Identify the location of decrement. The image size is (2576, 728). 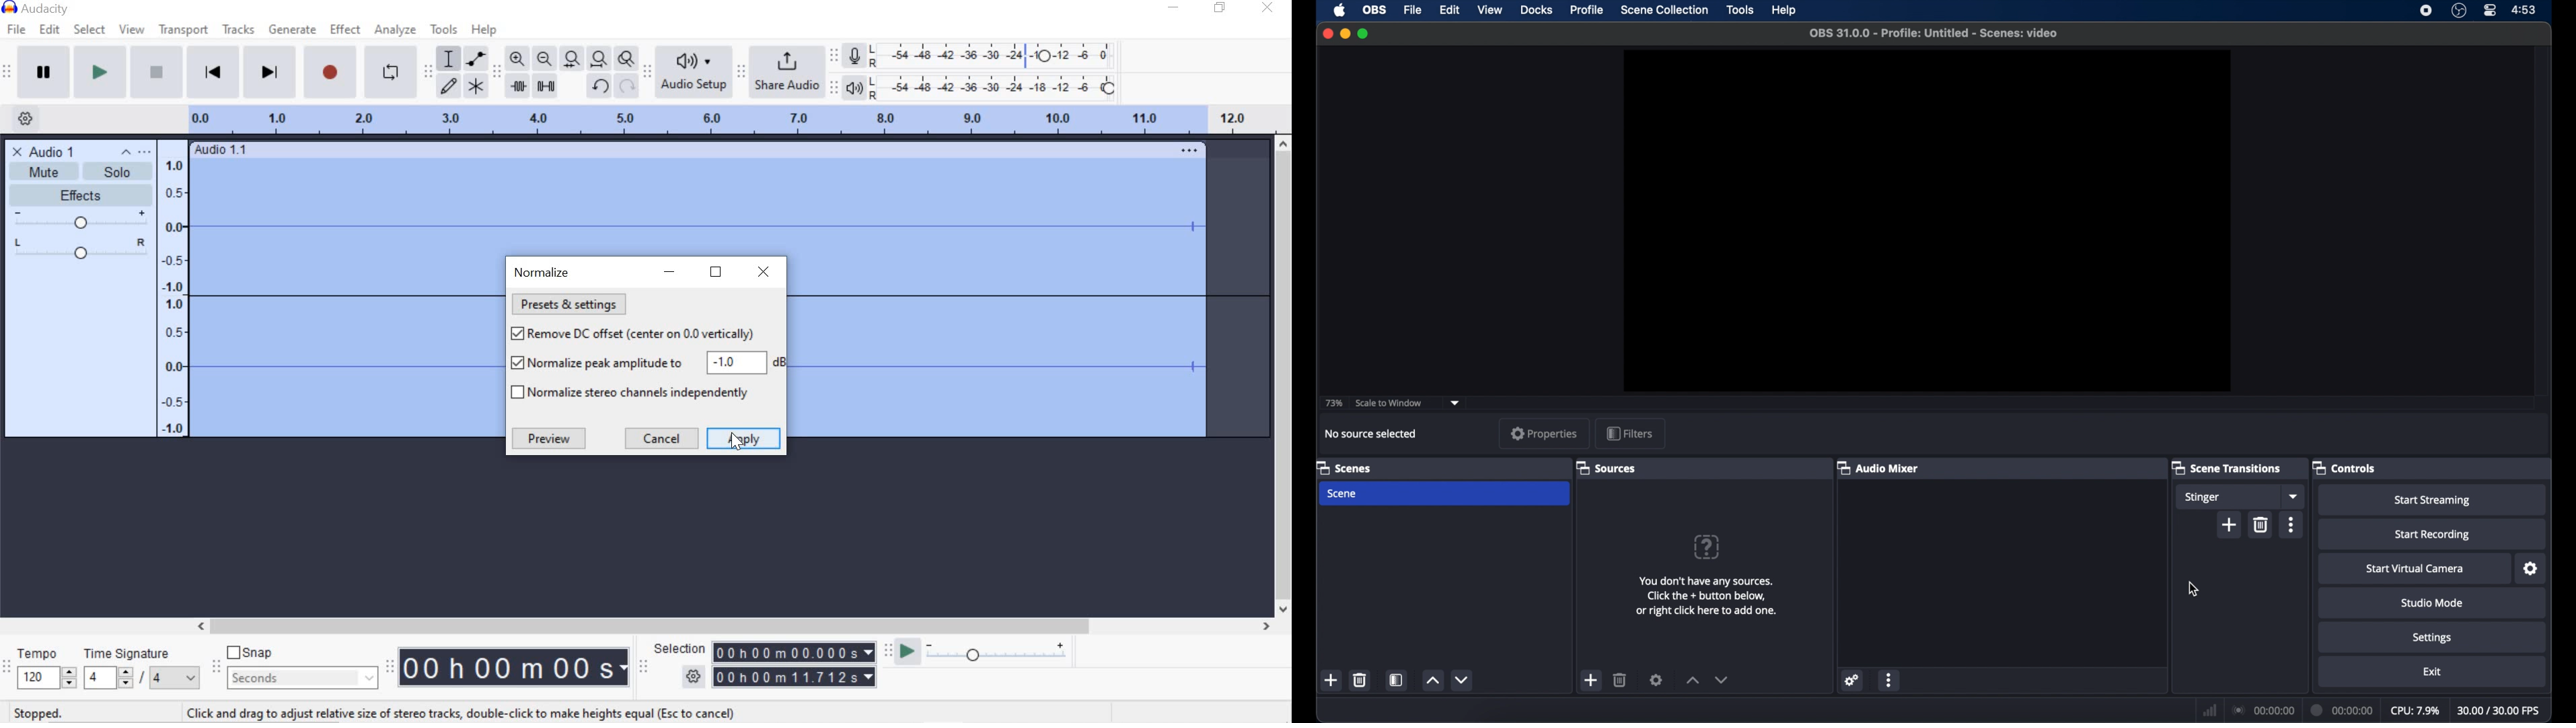
(1463, 680).